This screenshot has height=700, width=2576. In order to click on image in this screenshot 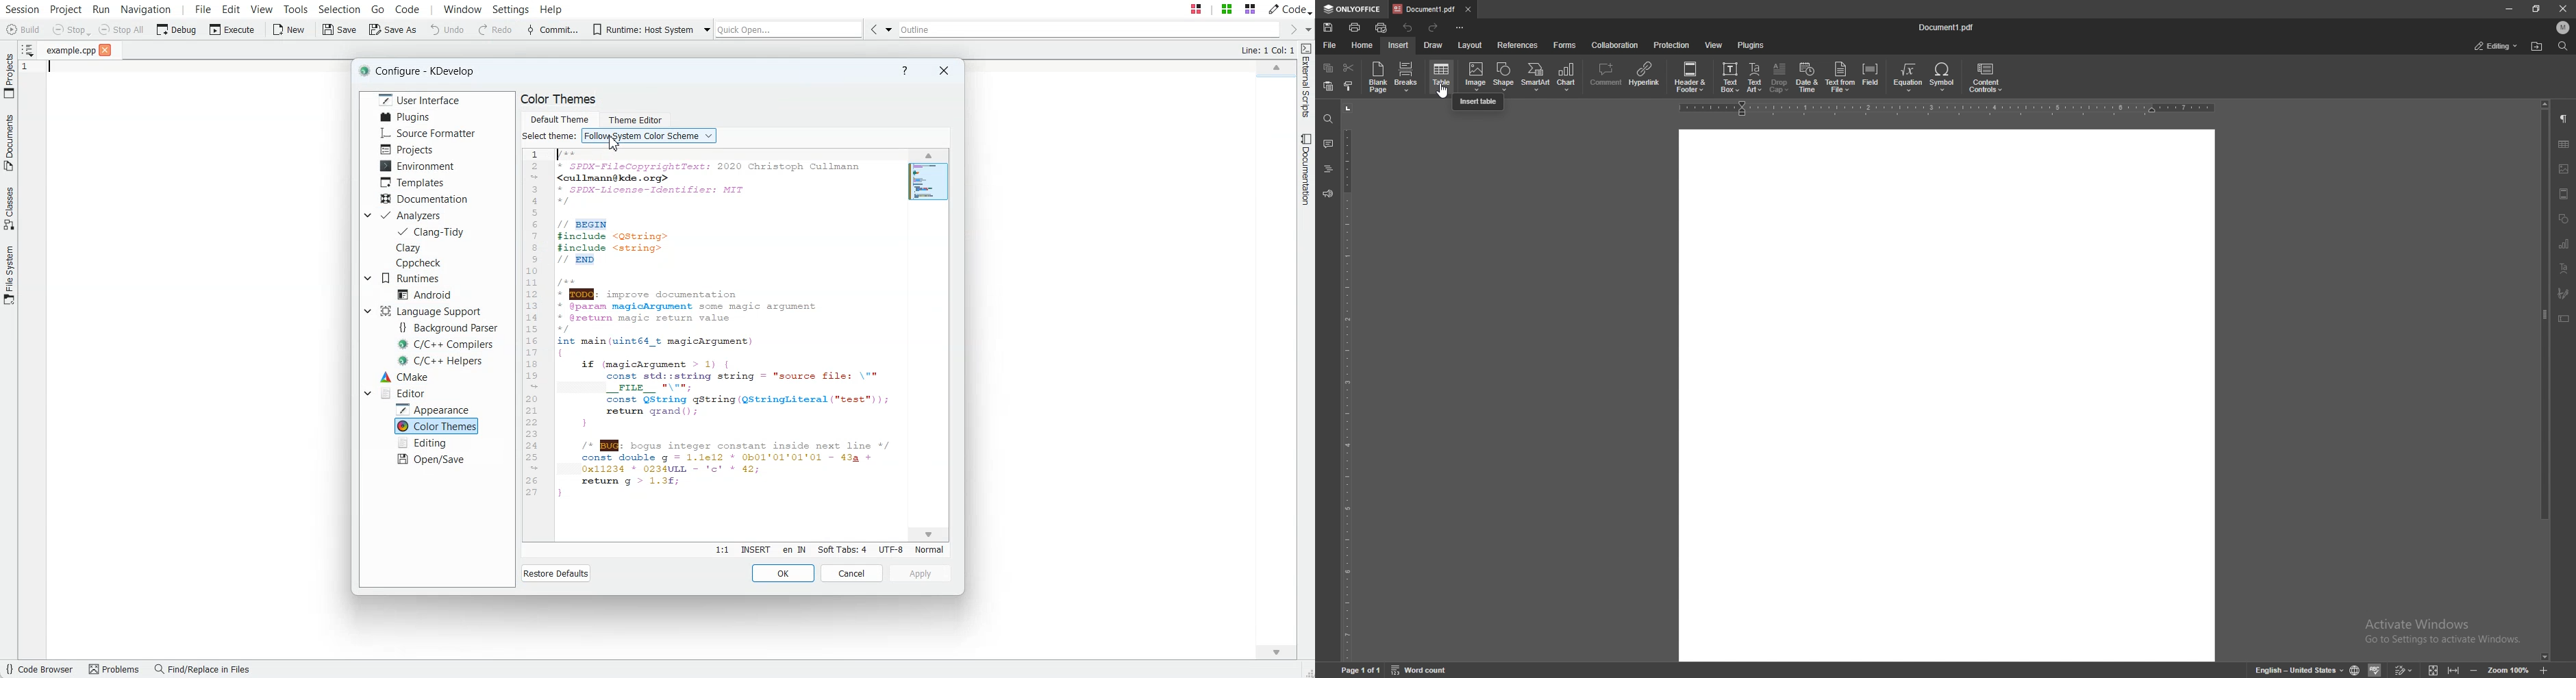, I will do `click(1476, 77)`.